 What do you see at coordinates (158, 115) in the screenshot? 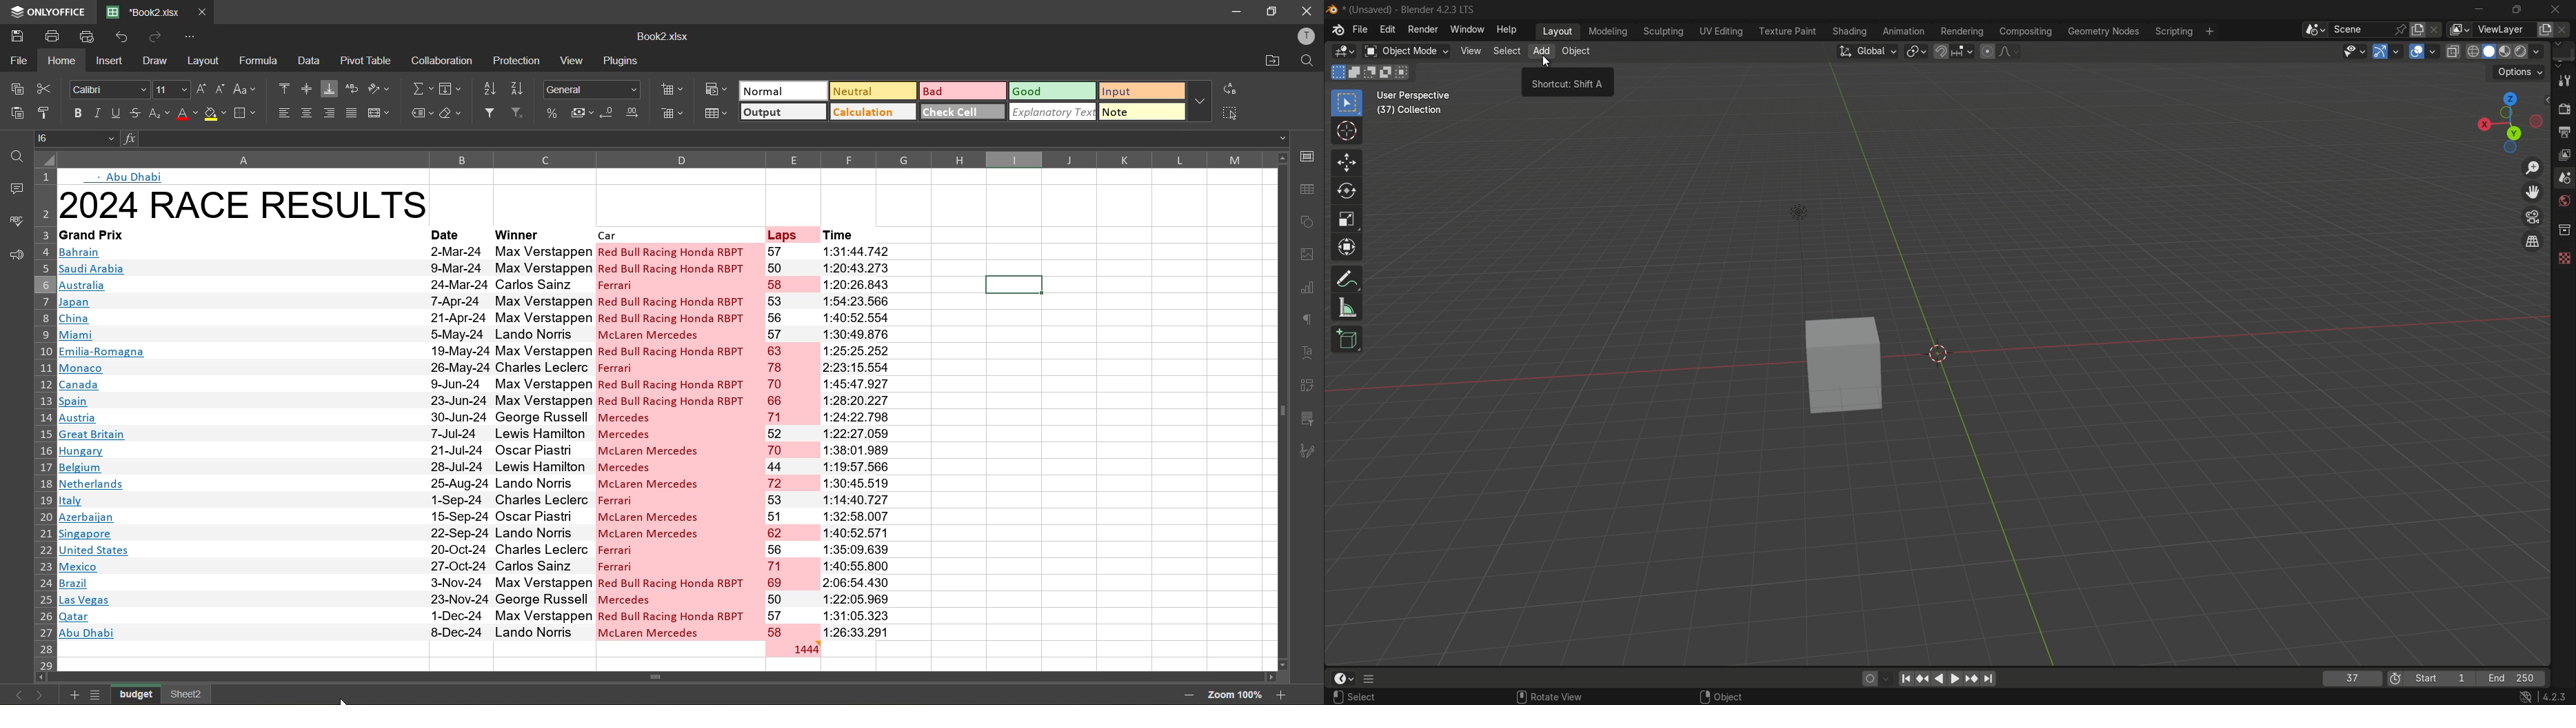
I see `sub/superscript` at bounding box center [158, 115].